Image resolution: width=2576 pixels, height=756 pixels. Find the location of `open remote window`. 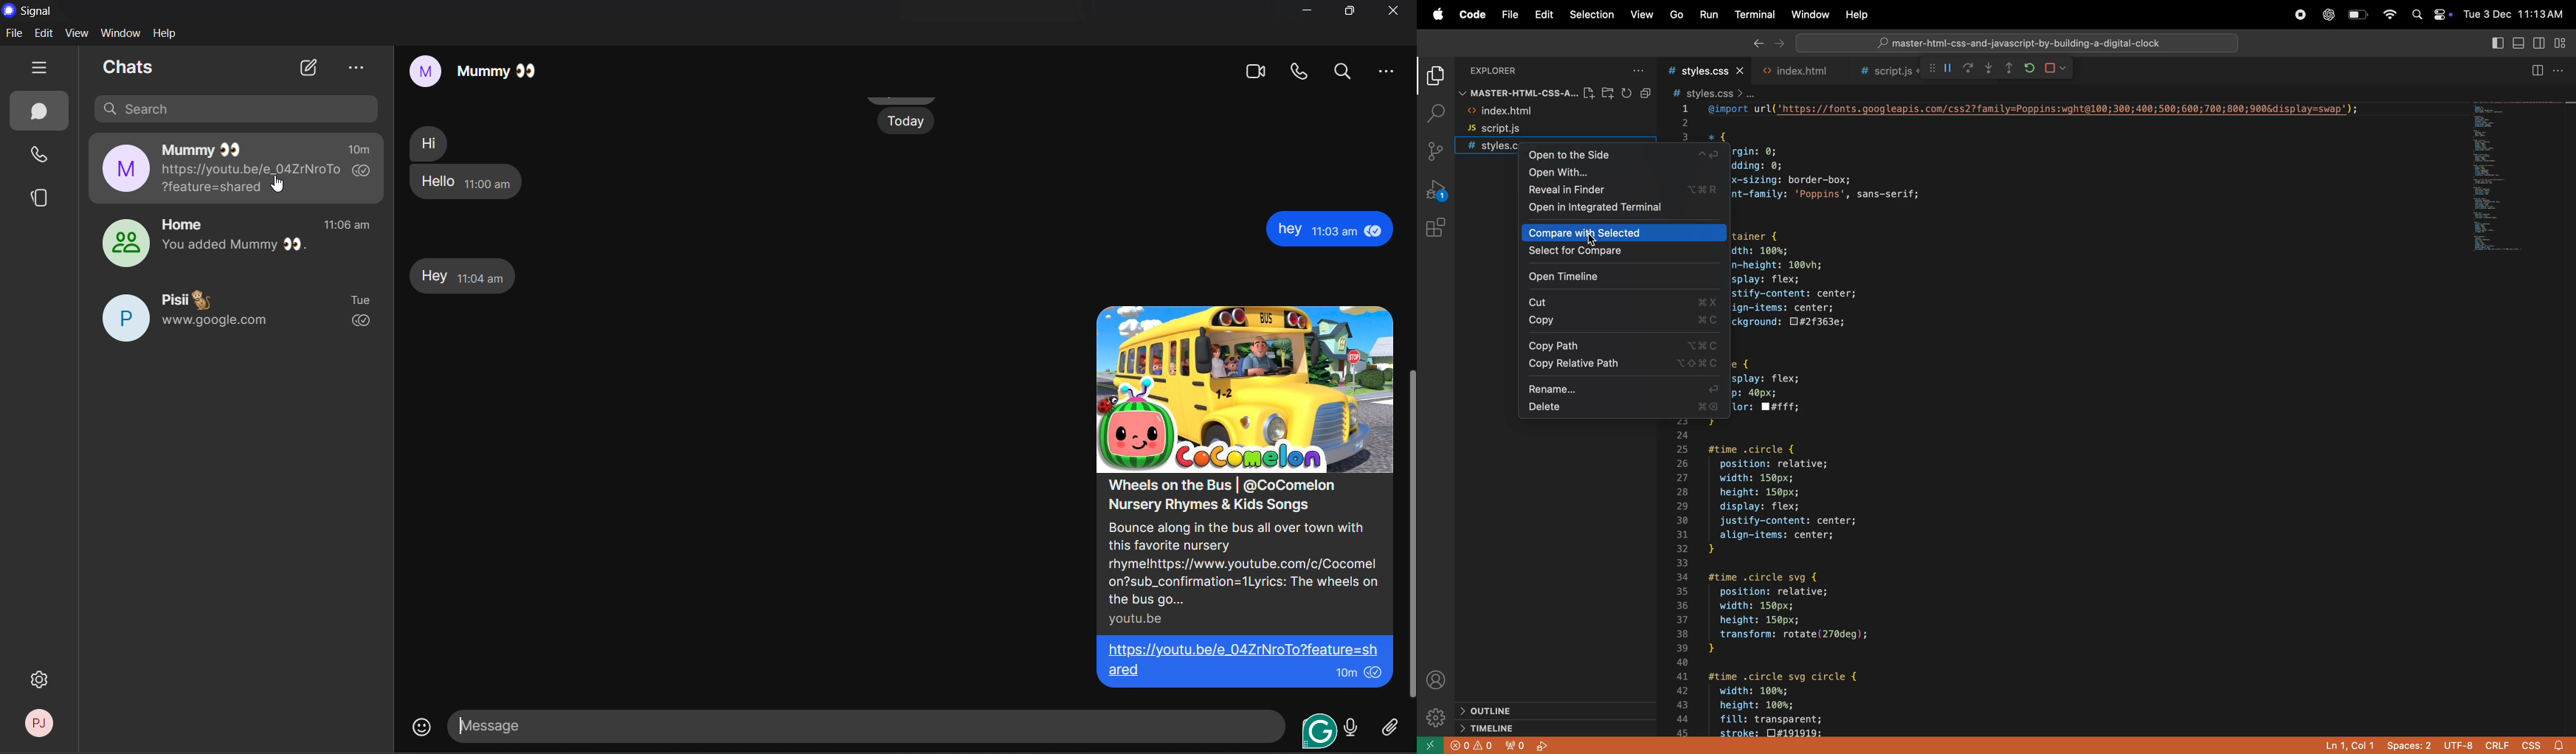

open remote window is located at coordinates (1428, 745).